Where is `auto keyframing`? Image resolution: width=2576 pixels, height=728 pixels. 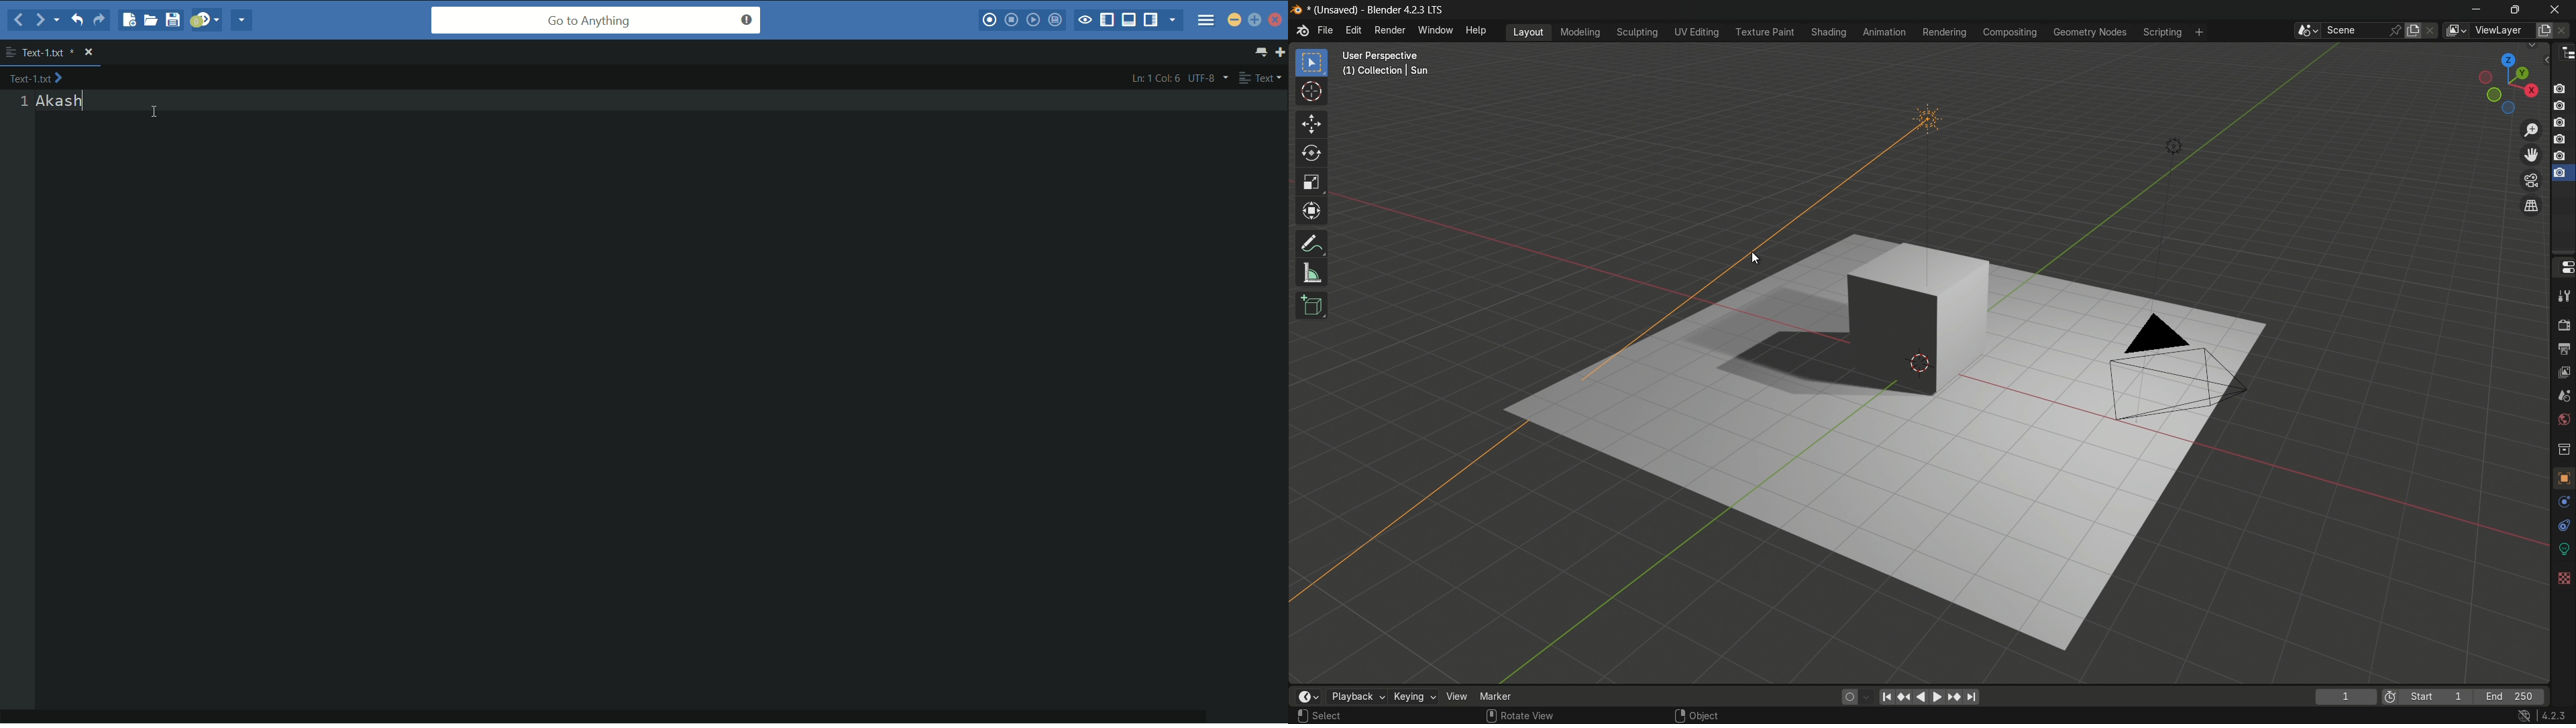
auto keyframing is located at coordinates (1866, 698).